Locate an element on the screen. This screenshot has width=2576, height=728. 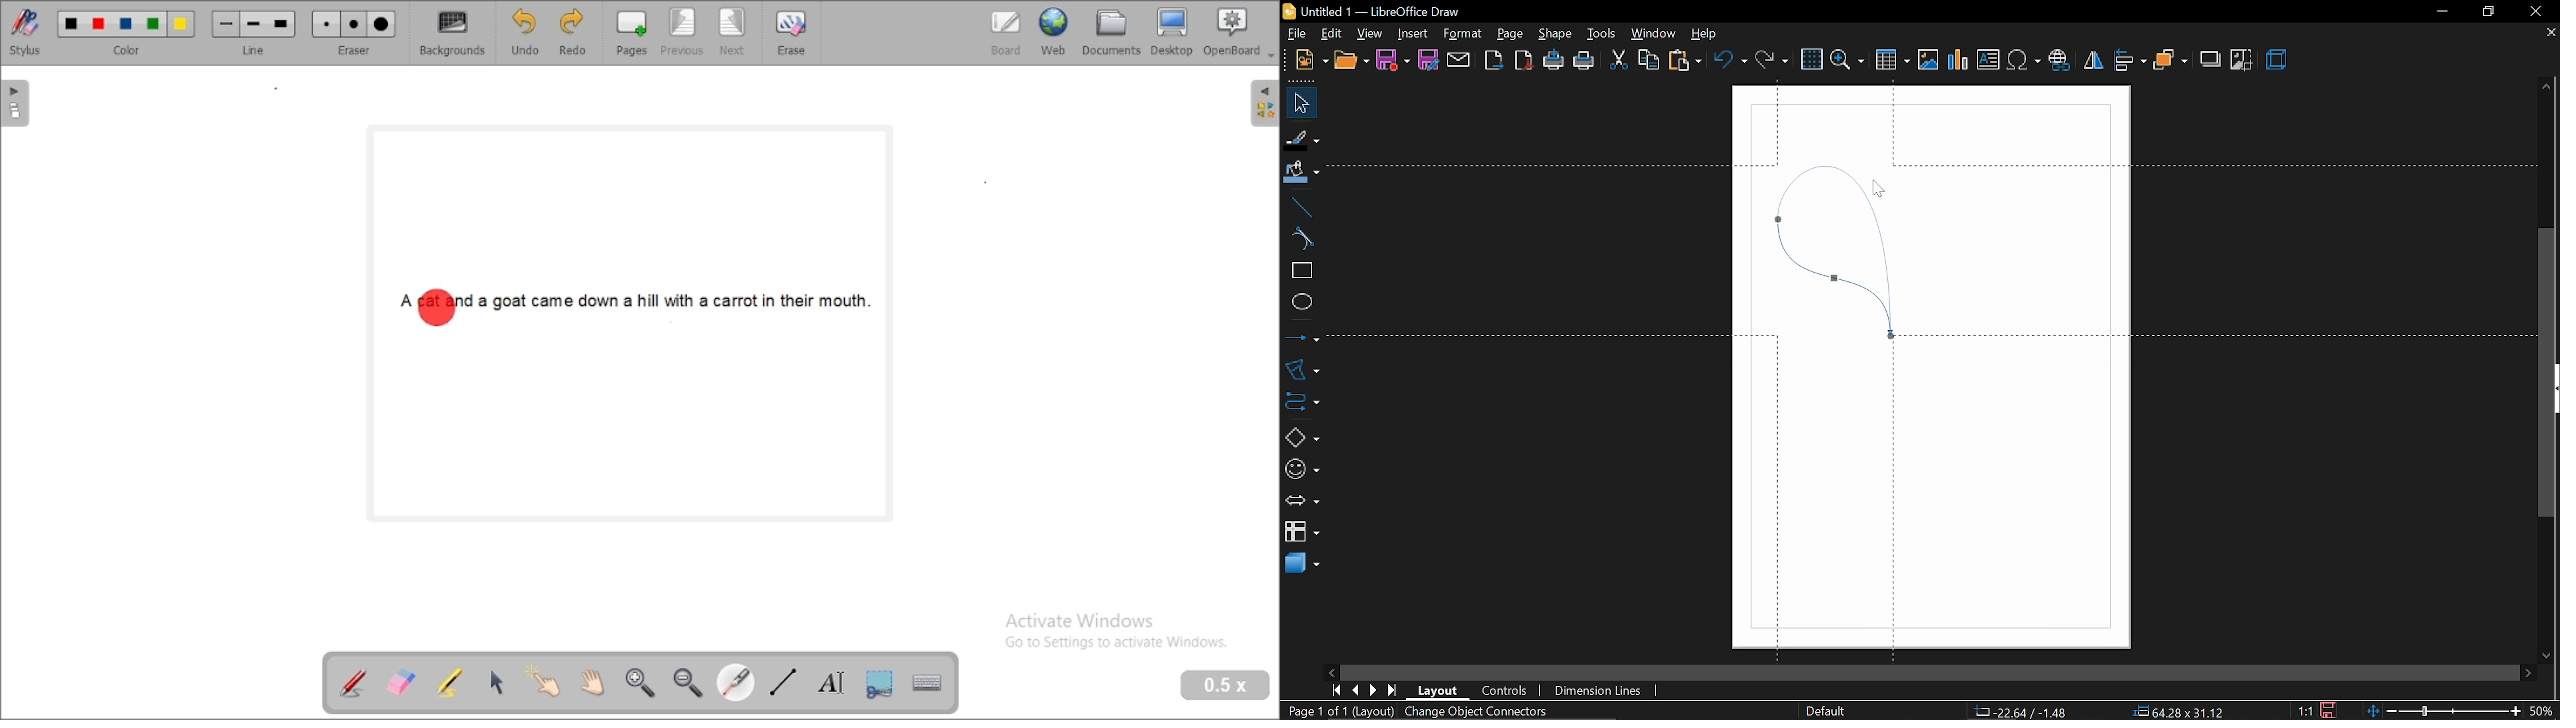
Insert image is located at coordinates (1929, 61).